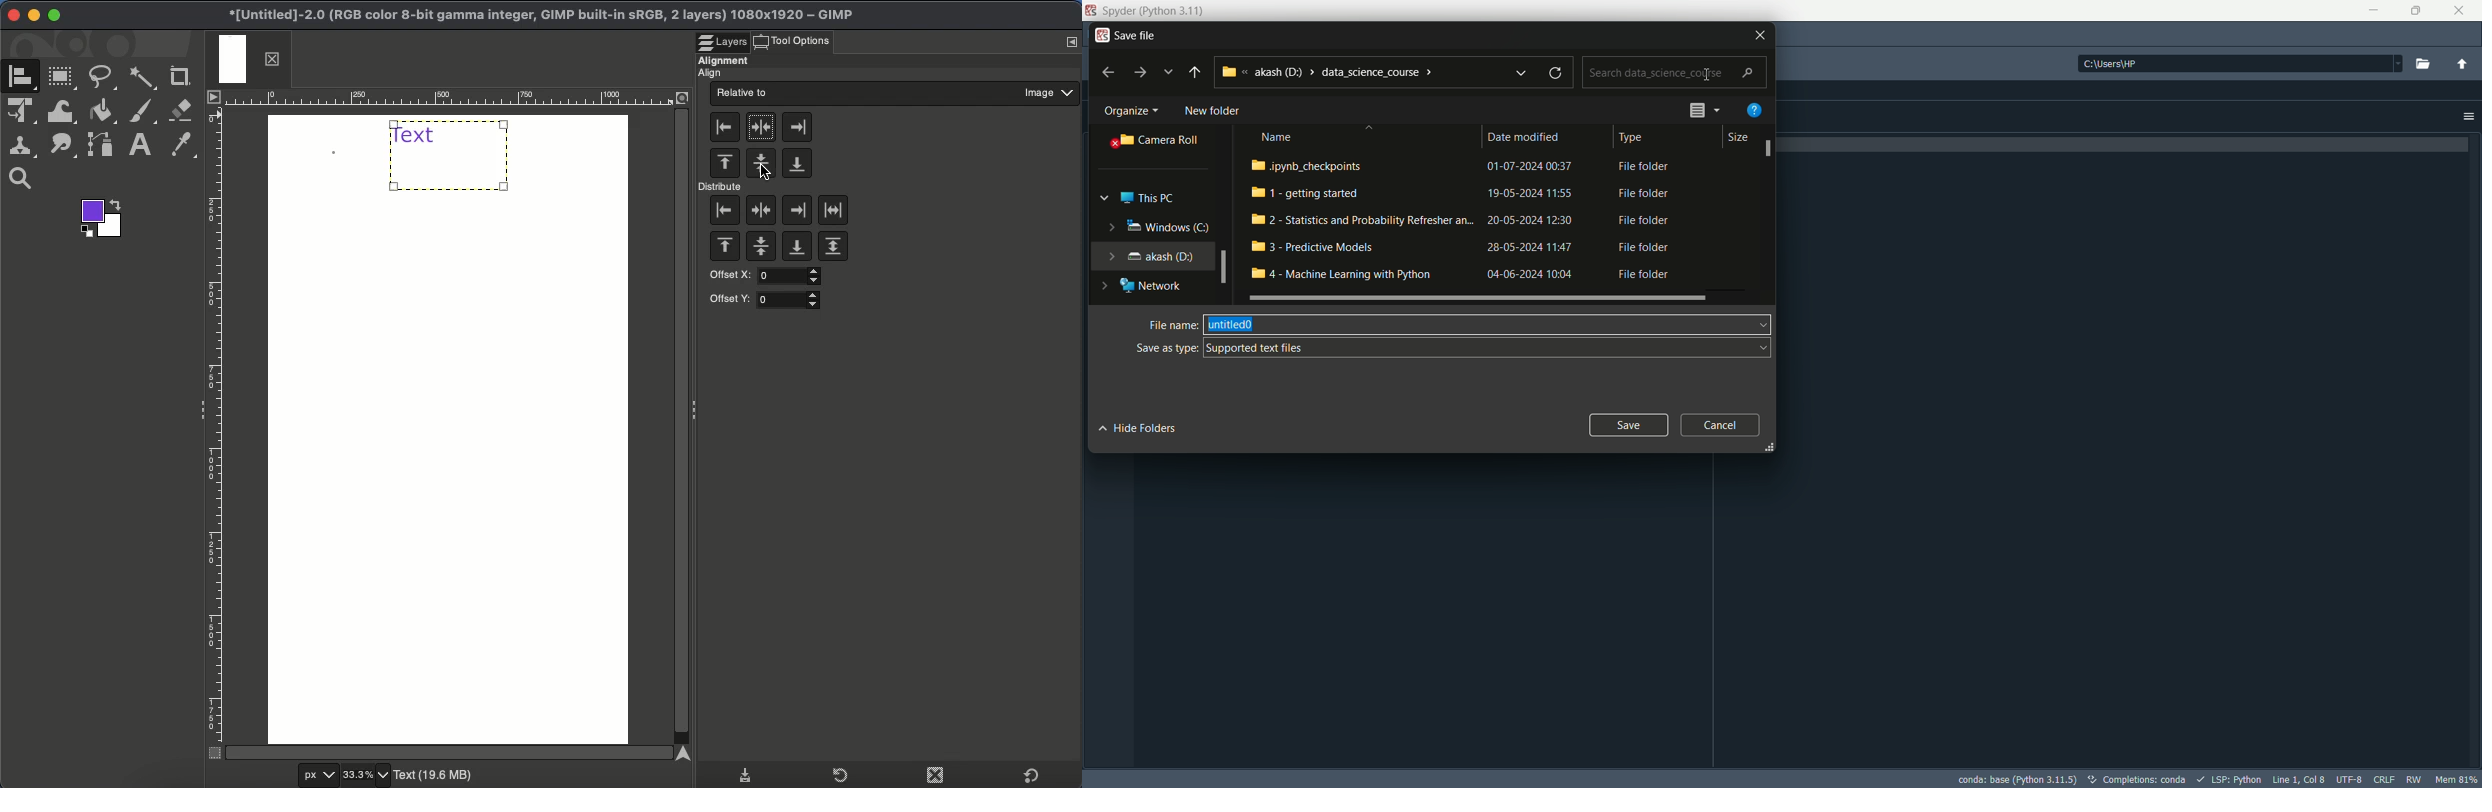 This screenshot has height=812, width=2492. I want to click on app icon, so click(1102, 35).